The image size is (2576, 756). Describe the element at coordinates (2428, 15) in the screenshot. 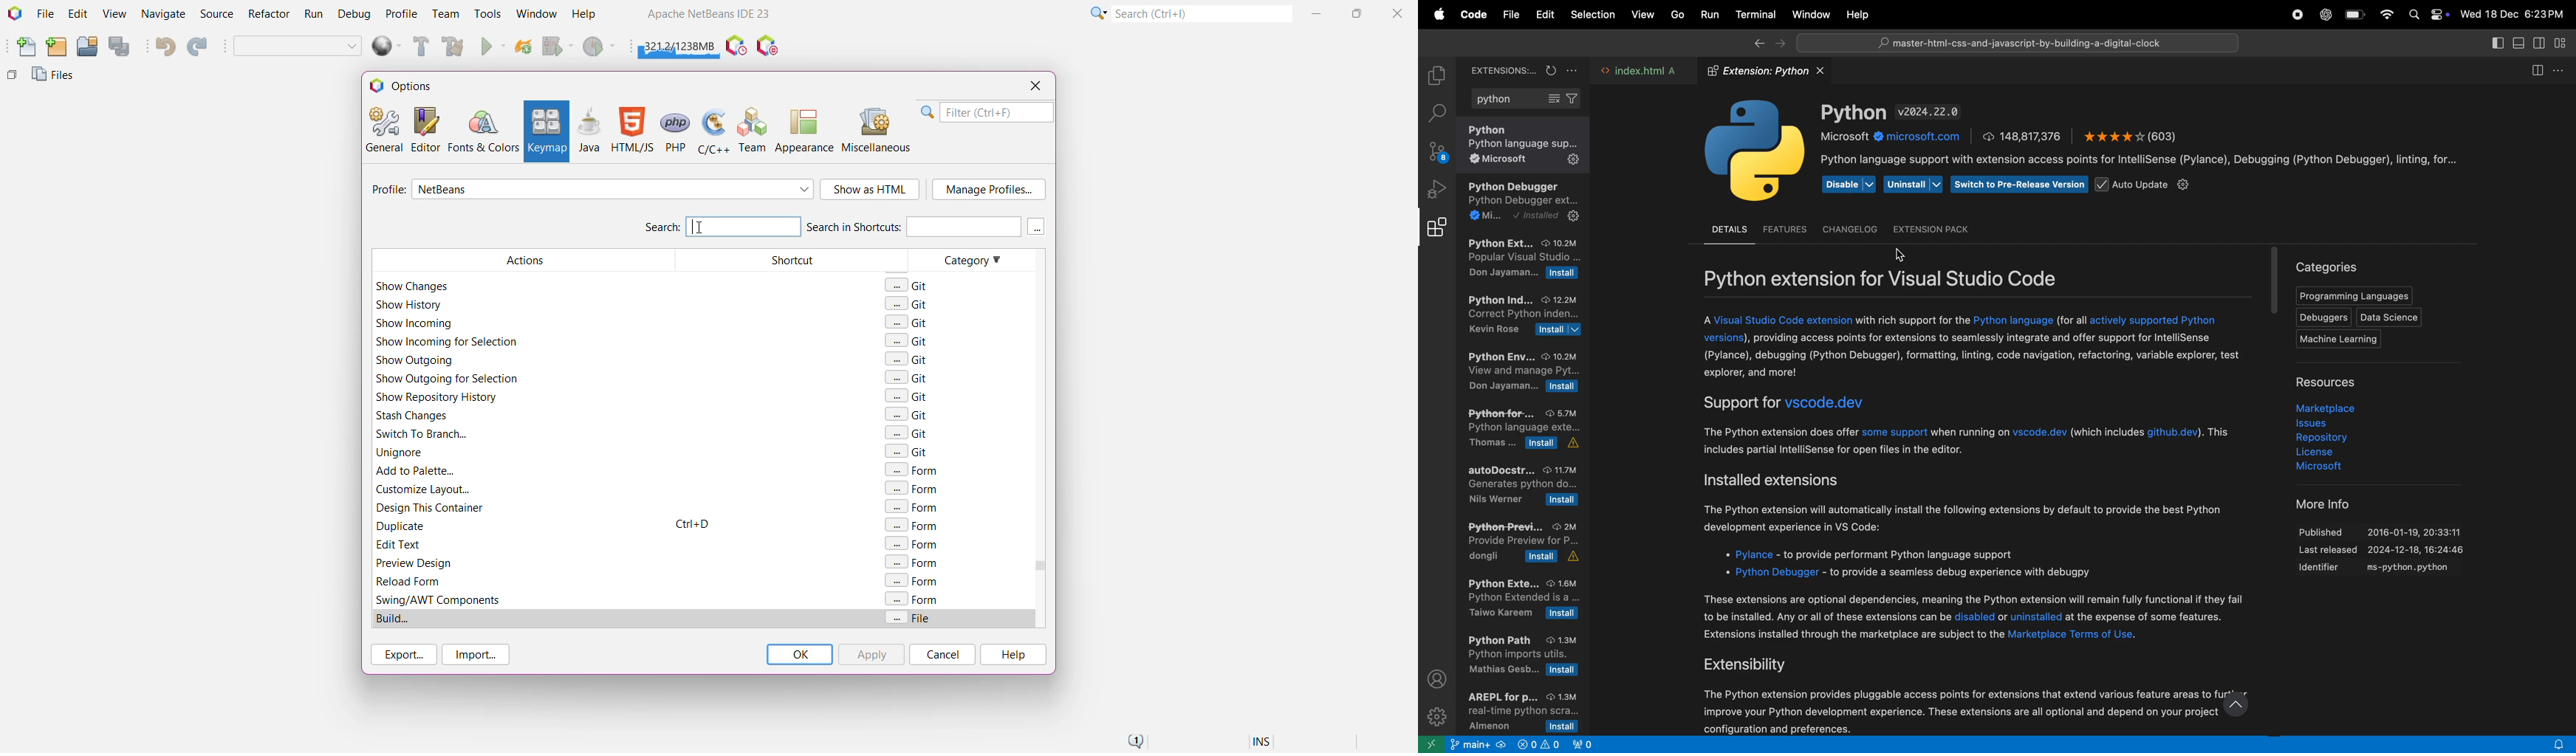

I see `apple widgets` at that location.